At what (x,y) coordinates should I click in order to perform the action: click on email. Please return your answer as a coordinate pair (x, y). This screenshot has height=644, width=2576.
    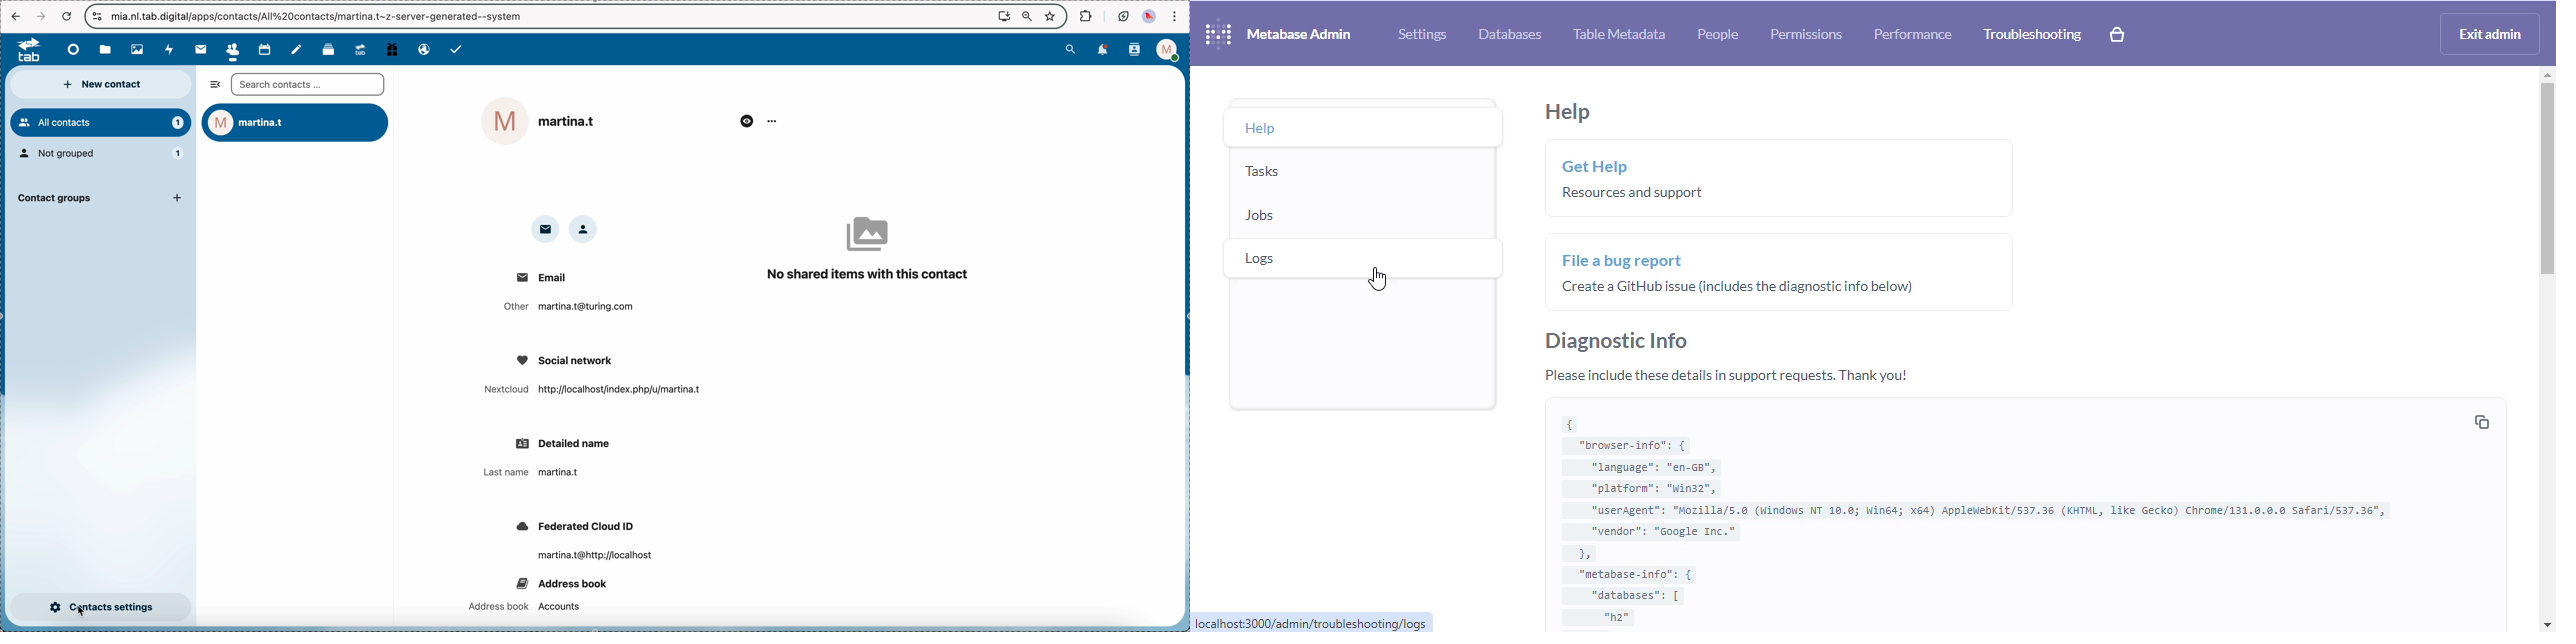
    Looking at the image, I should click on (566, 295).